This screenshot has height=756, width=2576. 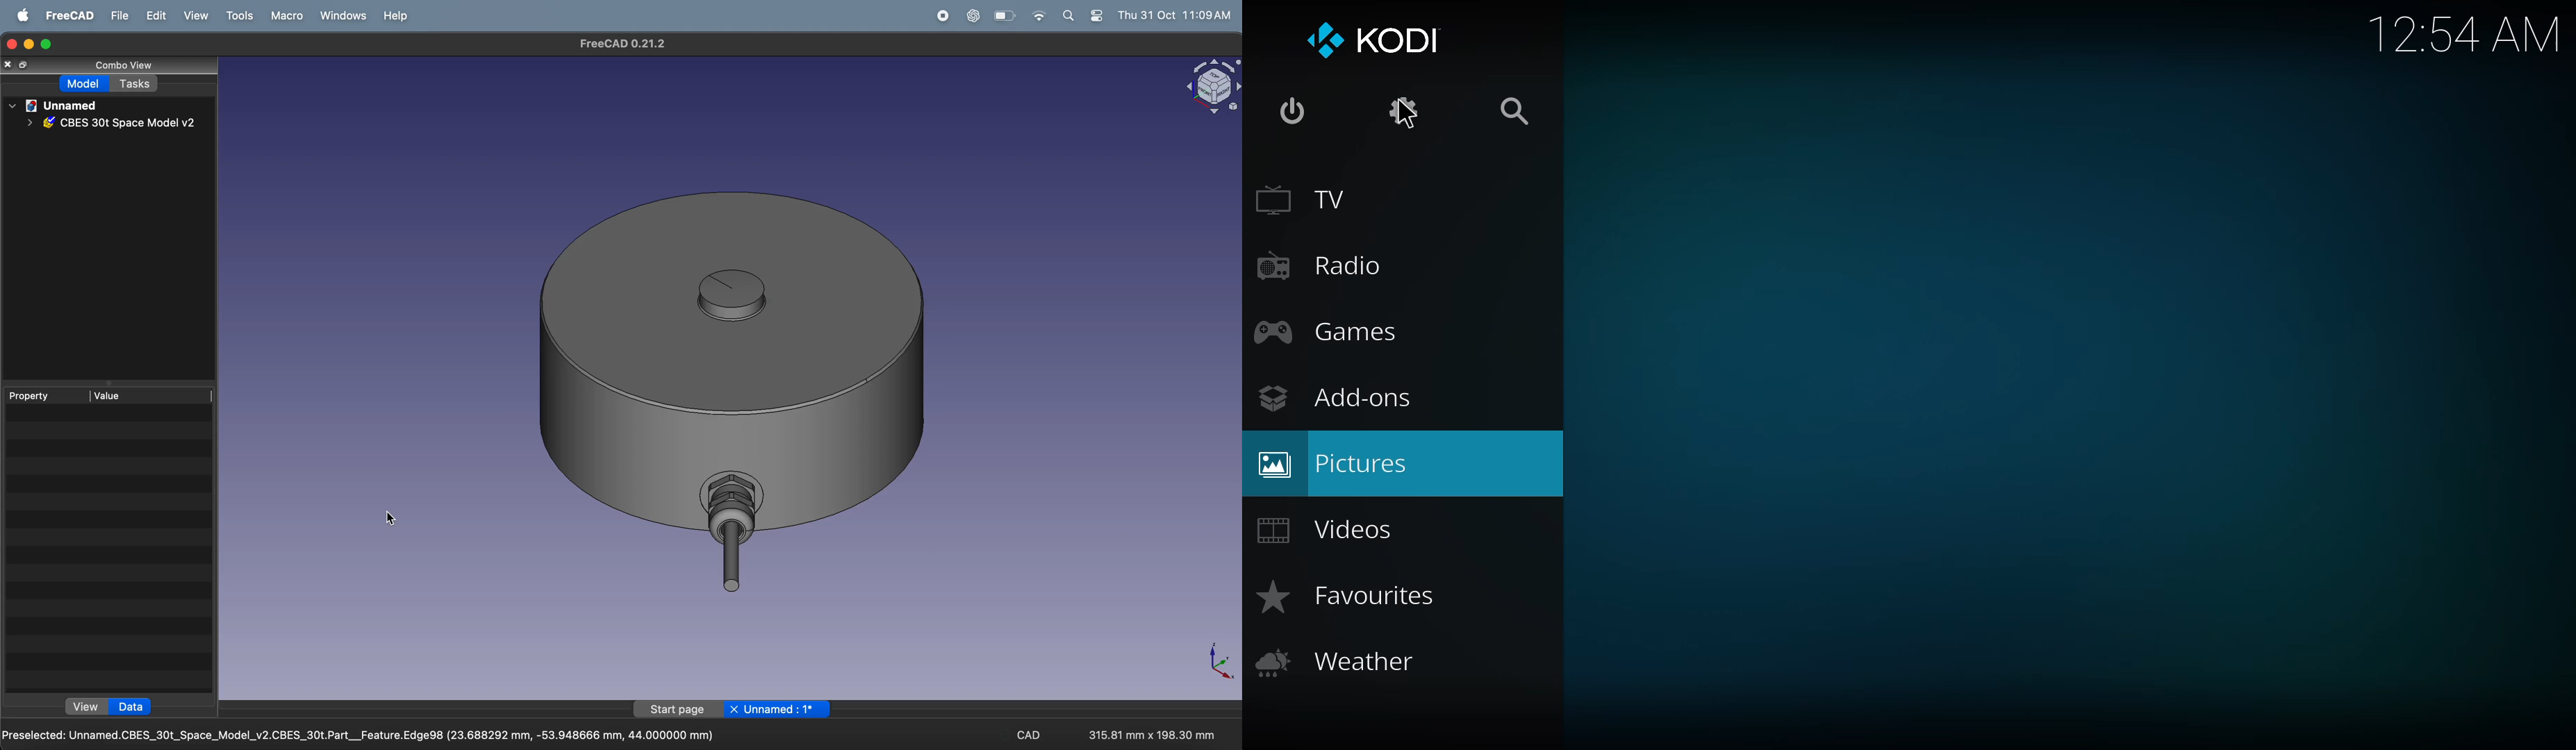 What do you see at coordinates (393, 518) in the screenshot?
I see `cursor` at bounding box center [393, 518].